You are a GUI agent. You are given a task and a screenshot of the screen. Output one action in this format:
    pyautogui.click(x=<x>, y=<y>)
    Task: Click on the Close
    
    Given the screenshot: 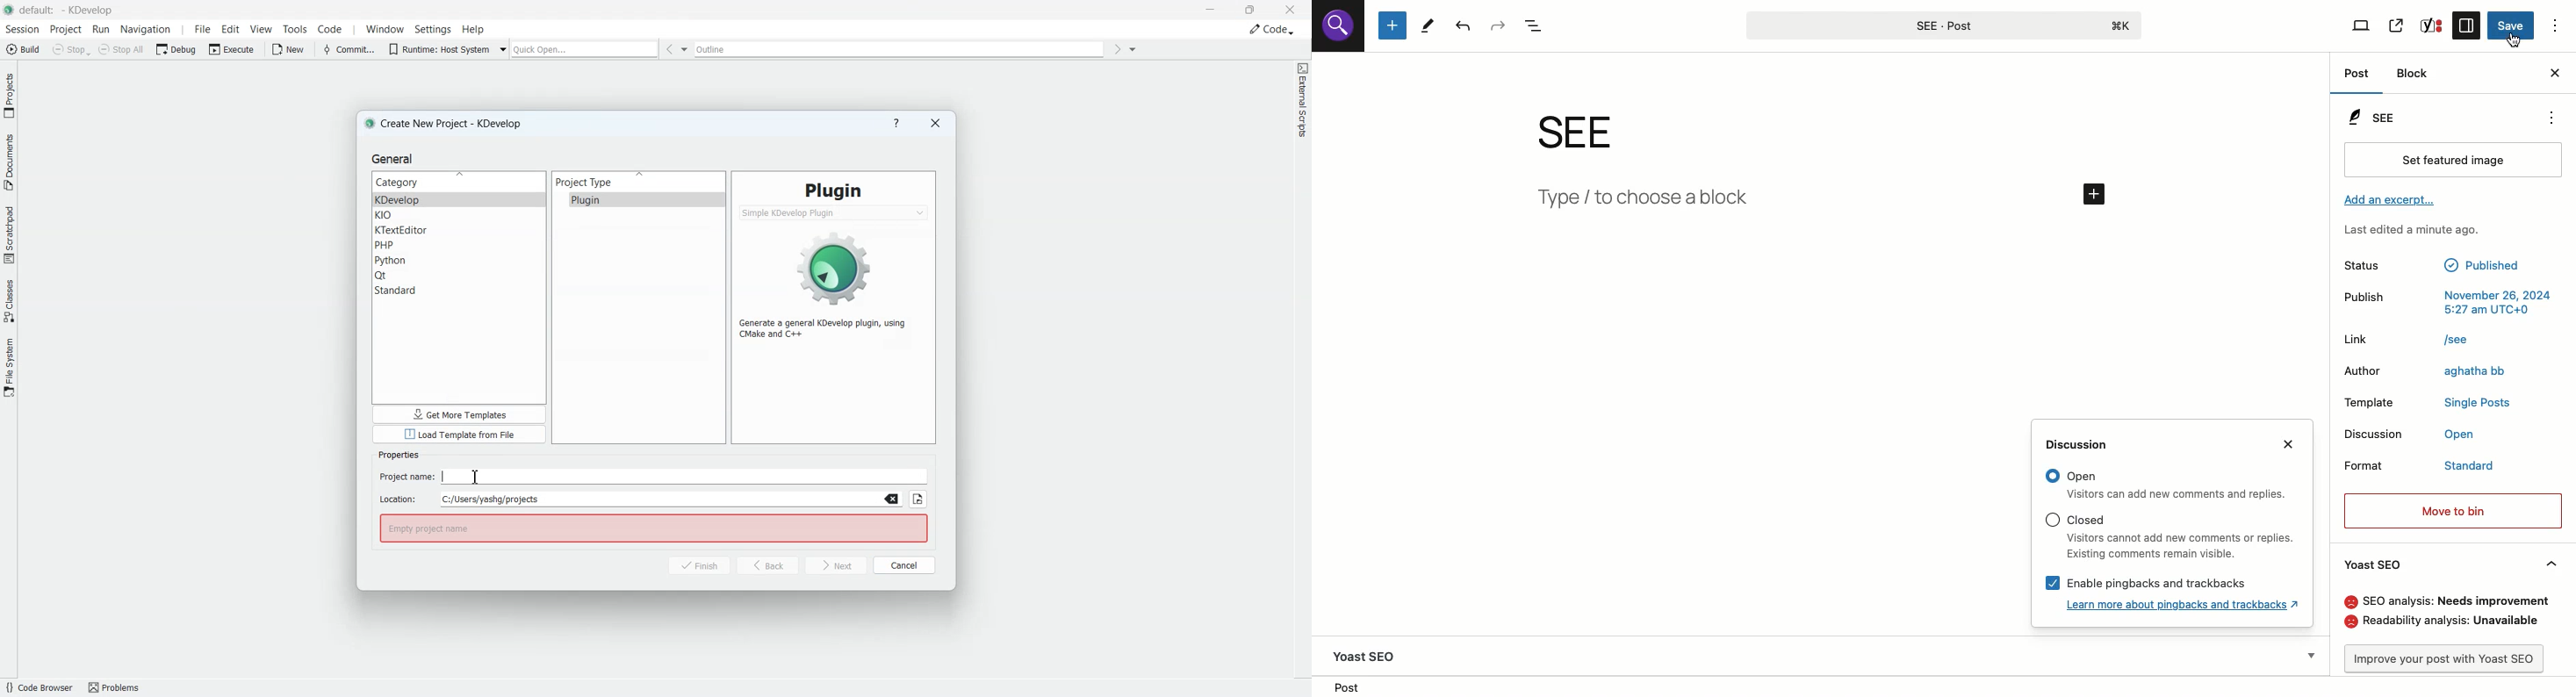 What is the action you would take?
    pyautogui.click(x=936, y=124)
    